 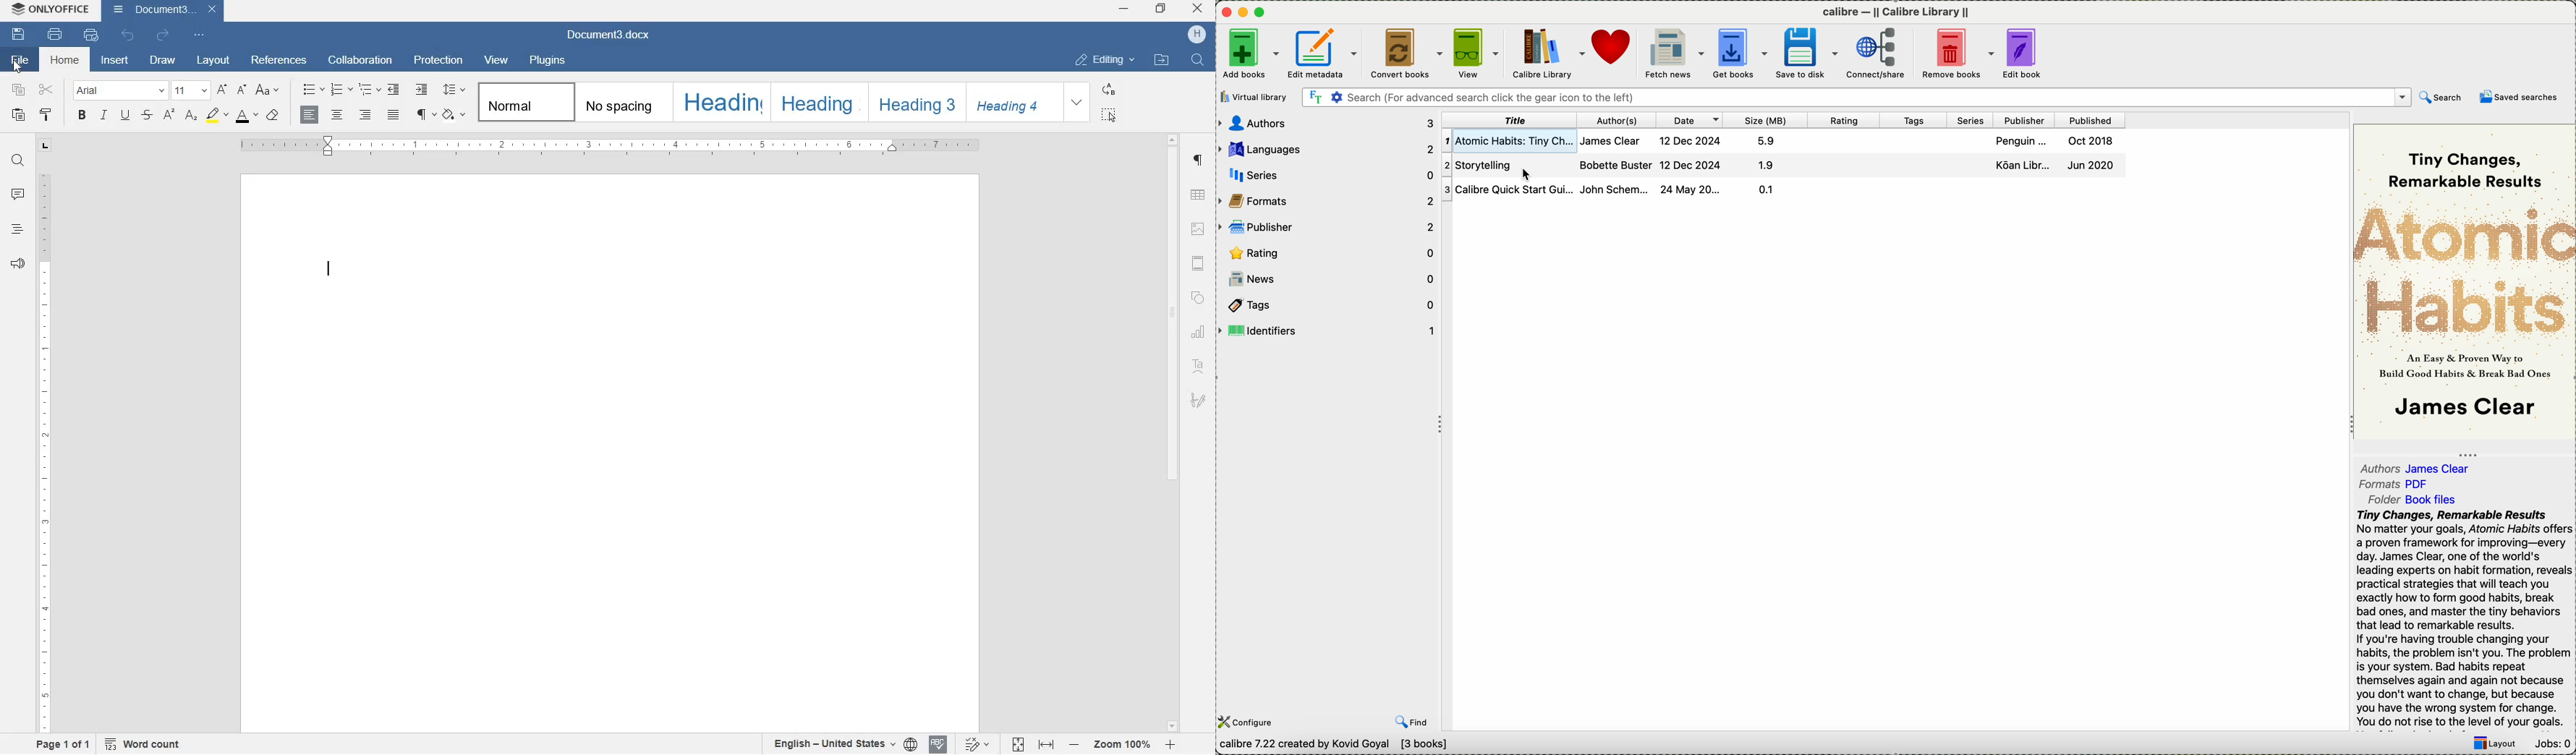 I want to click on decrease zoom, so click(x=1074, y=742).